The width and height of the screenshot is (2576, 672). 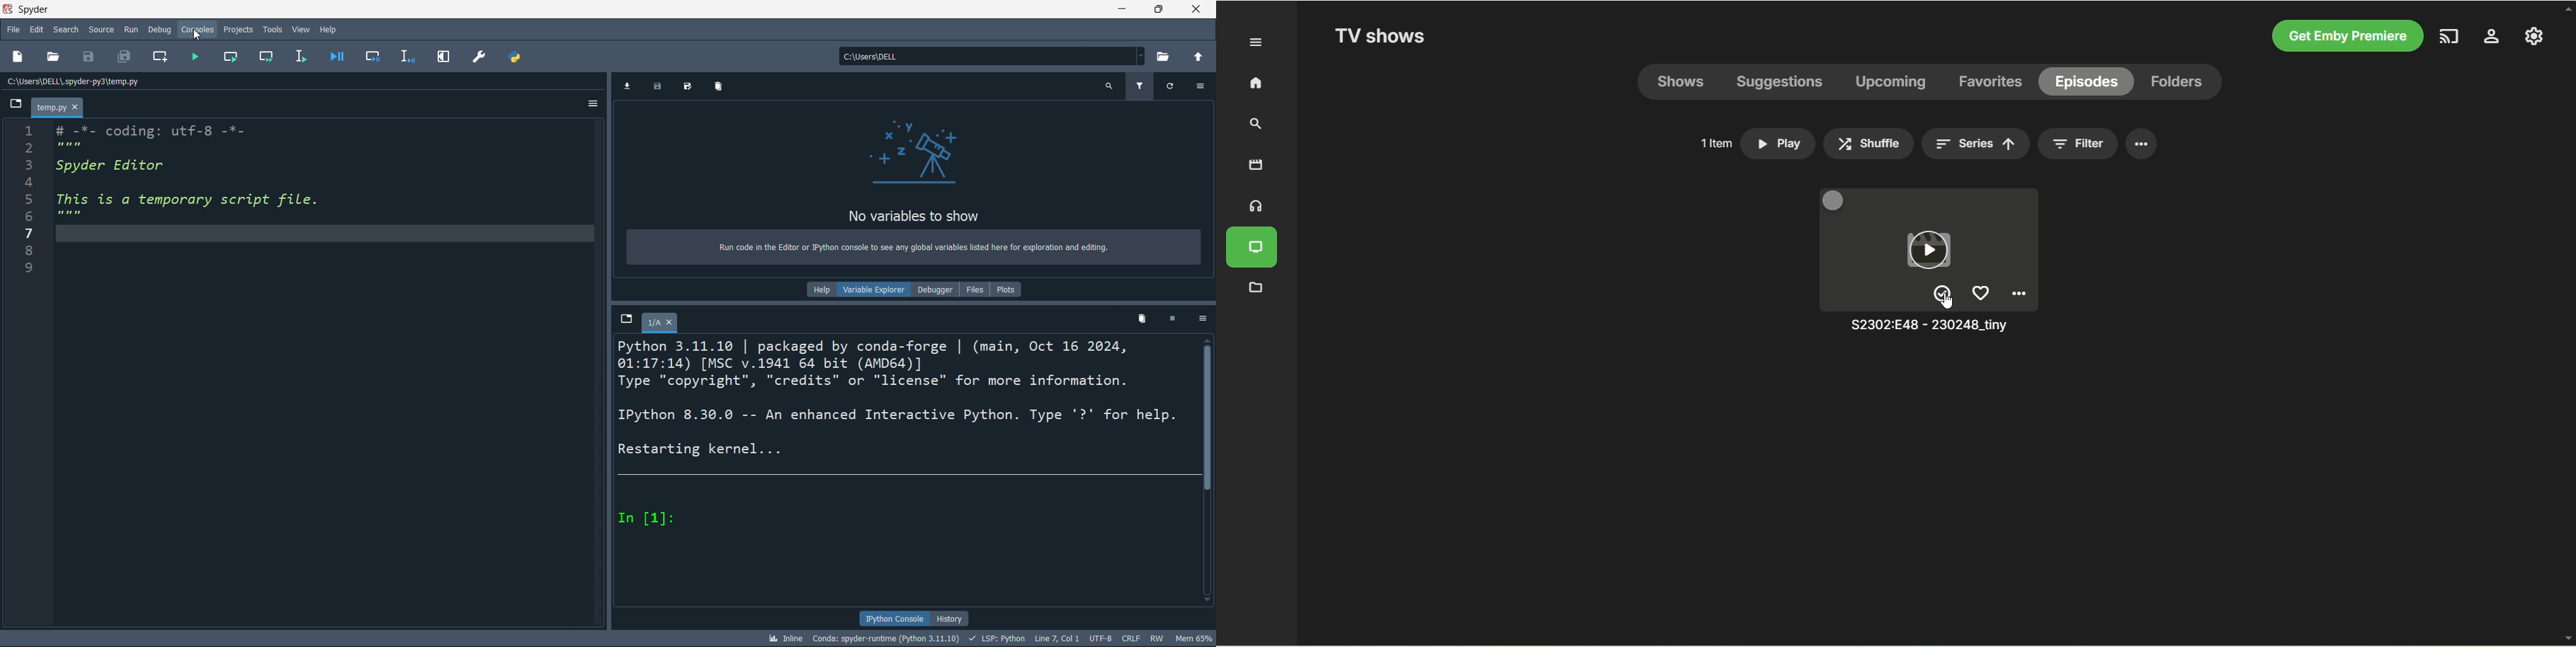 I want to click on No variables to show, so click(x=915, y=217).